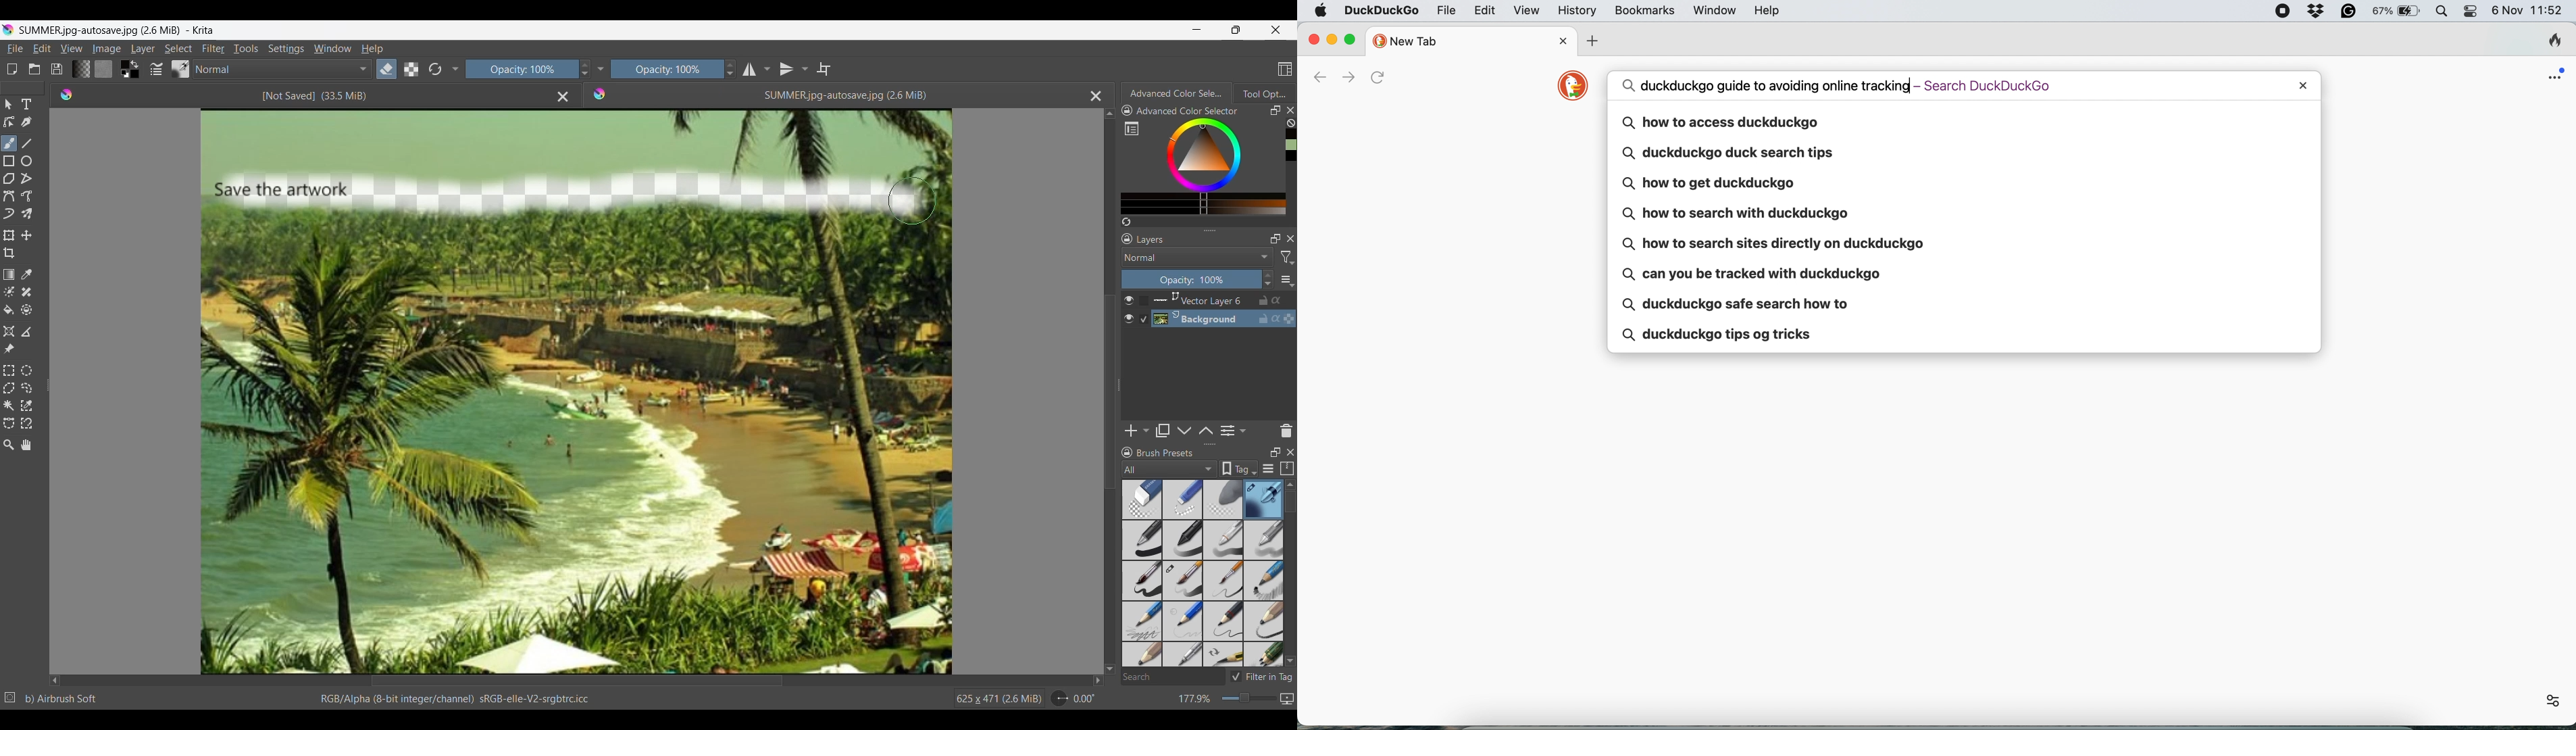 The image size is (2576, 756). I want to click on SUMMER.jpg-autosave.jpg (2.6 MiB) - Krita, so click(120, 30).